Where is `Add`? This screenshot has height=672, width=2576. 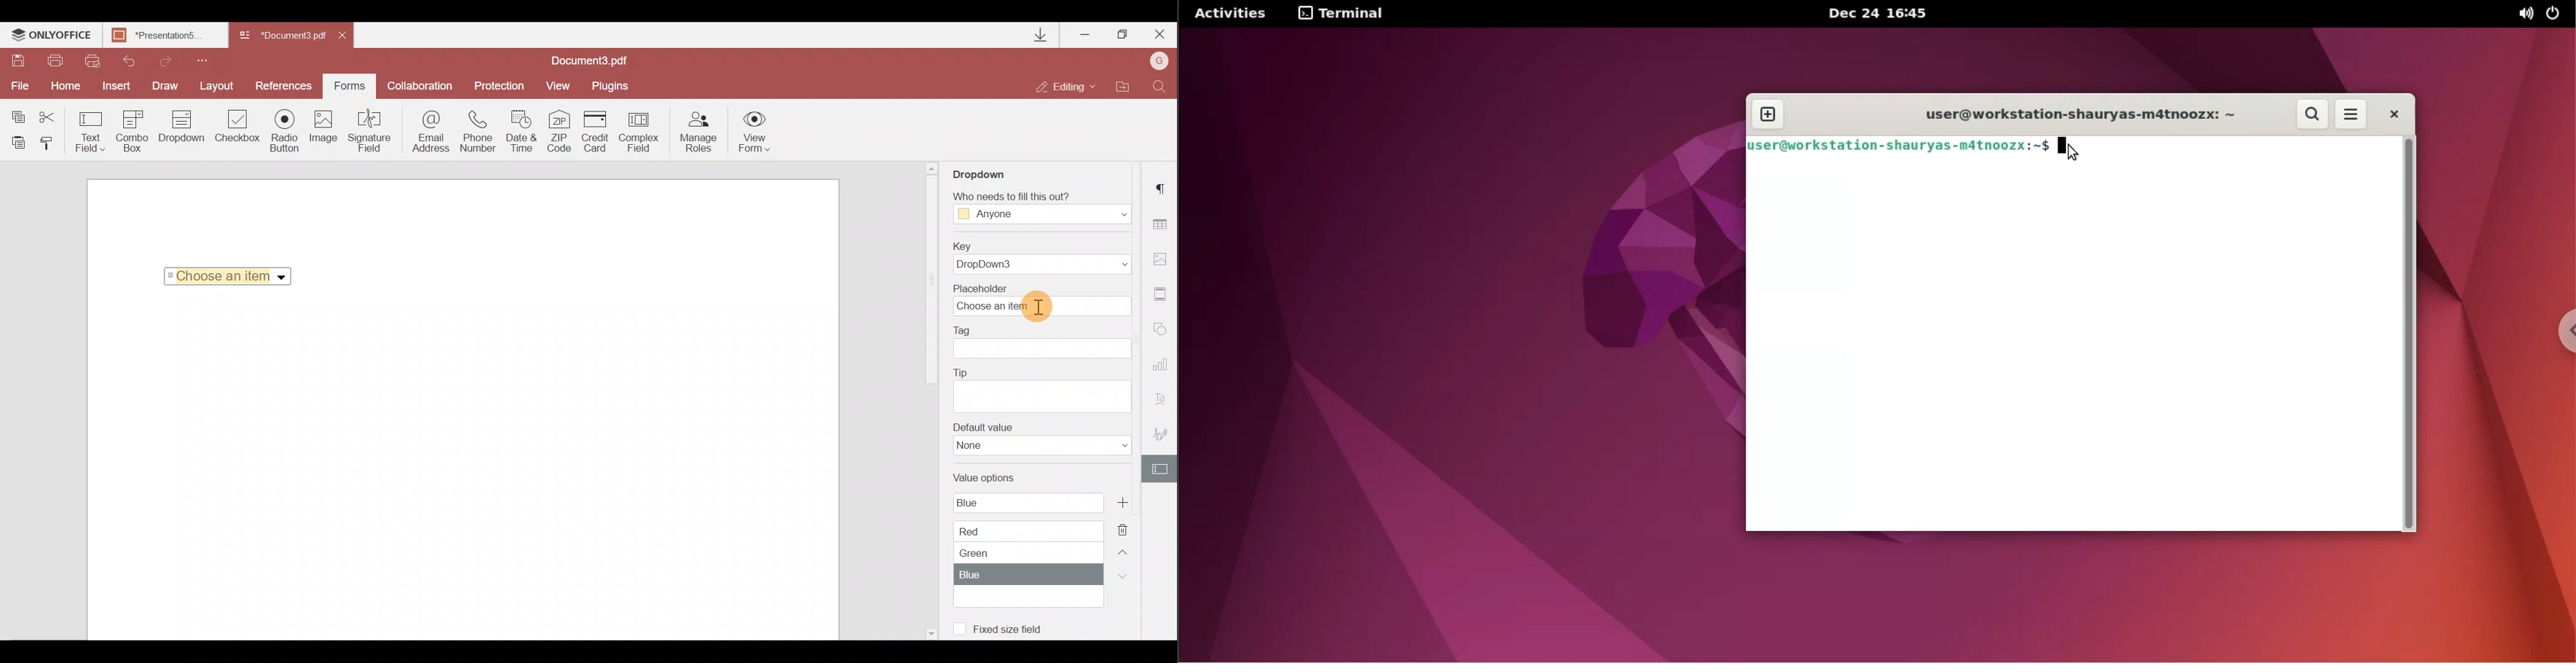
Add is located at coordinates (1122, 502).